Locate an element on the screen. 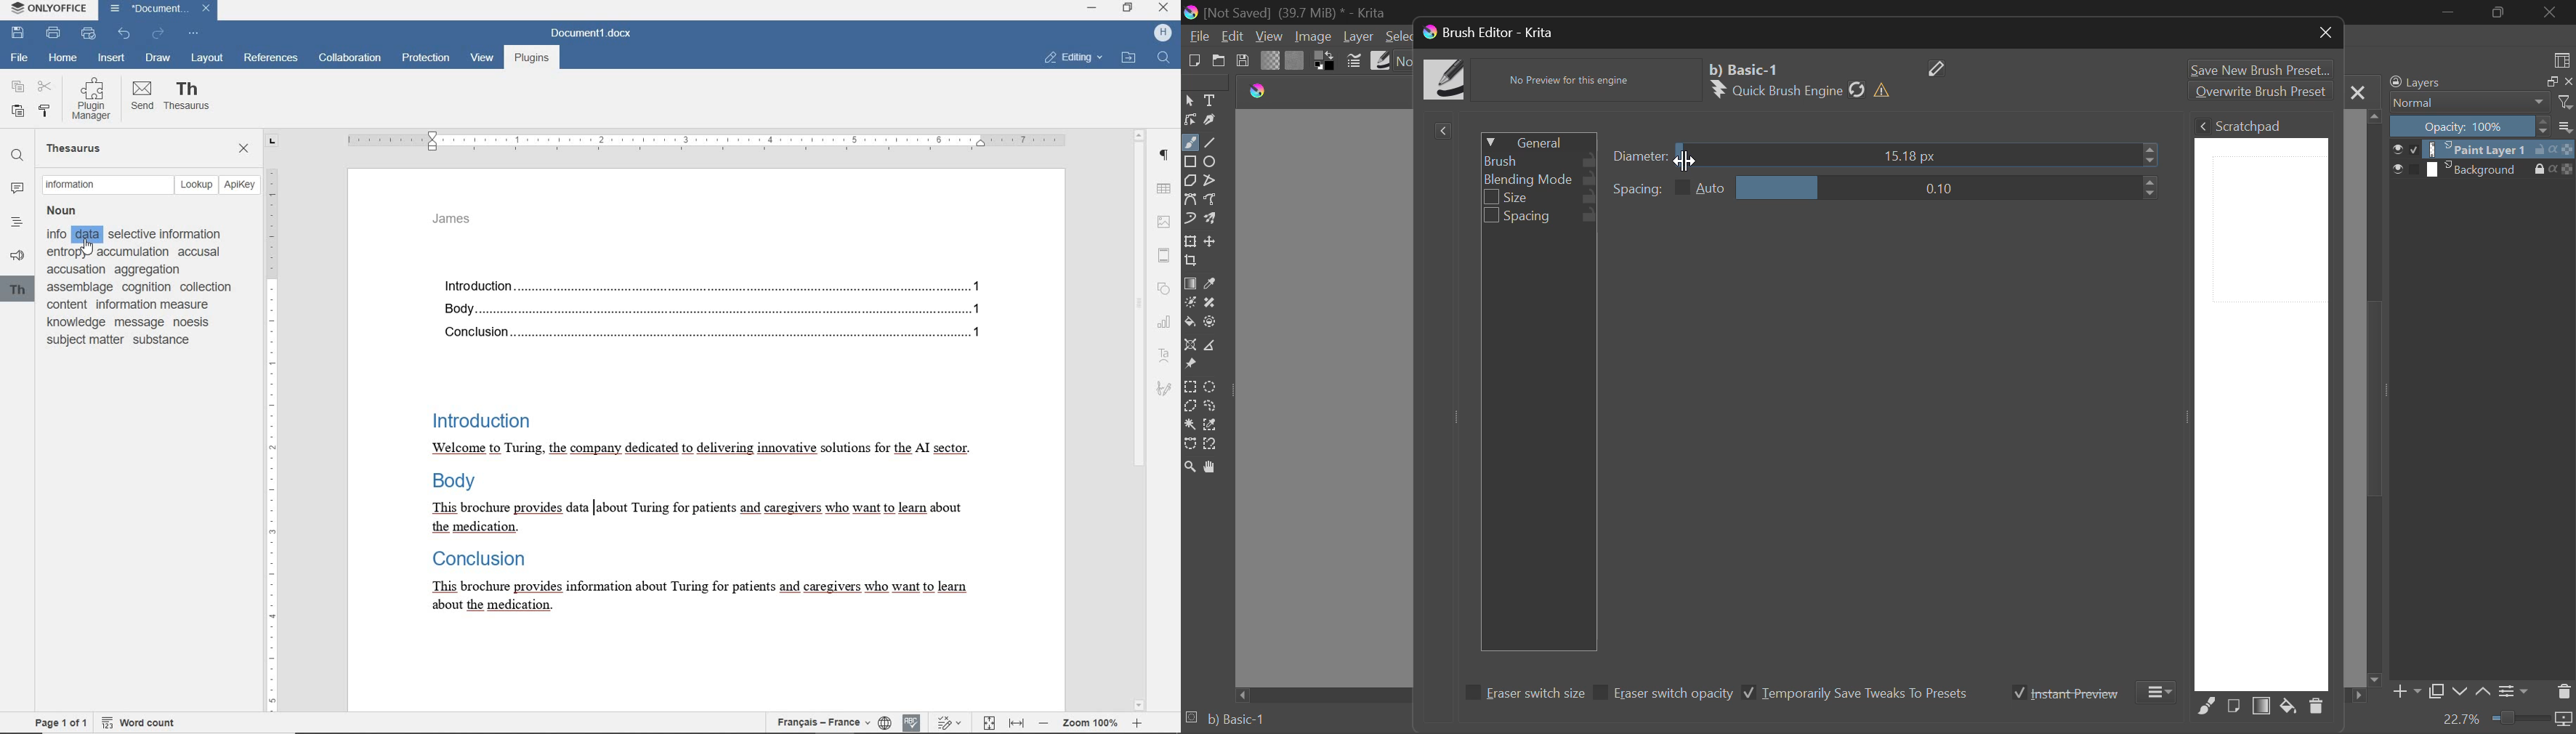 This screenshot has width=2576, height=756. Crop Layer is located at coordinates (1194, 262).